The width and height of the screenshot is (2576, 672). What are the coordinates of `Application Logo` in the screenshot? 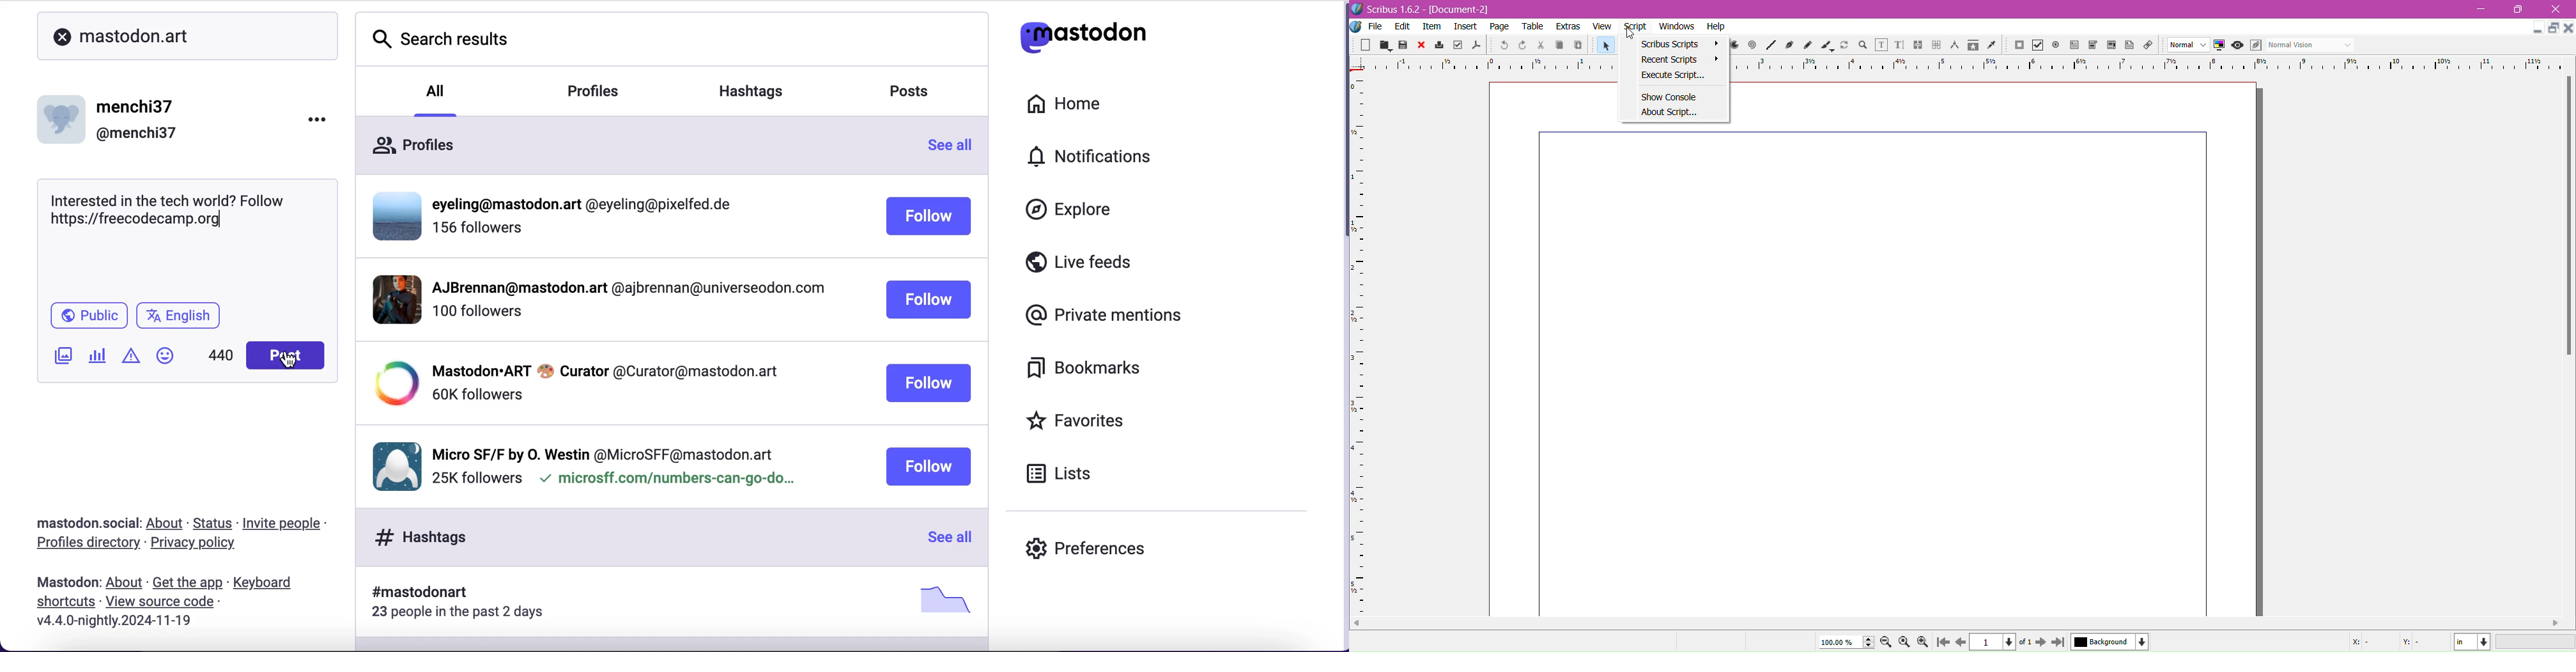 It's located at (1357, 10).